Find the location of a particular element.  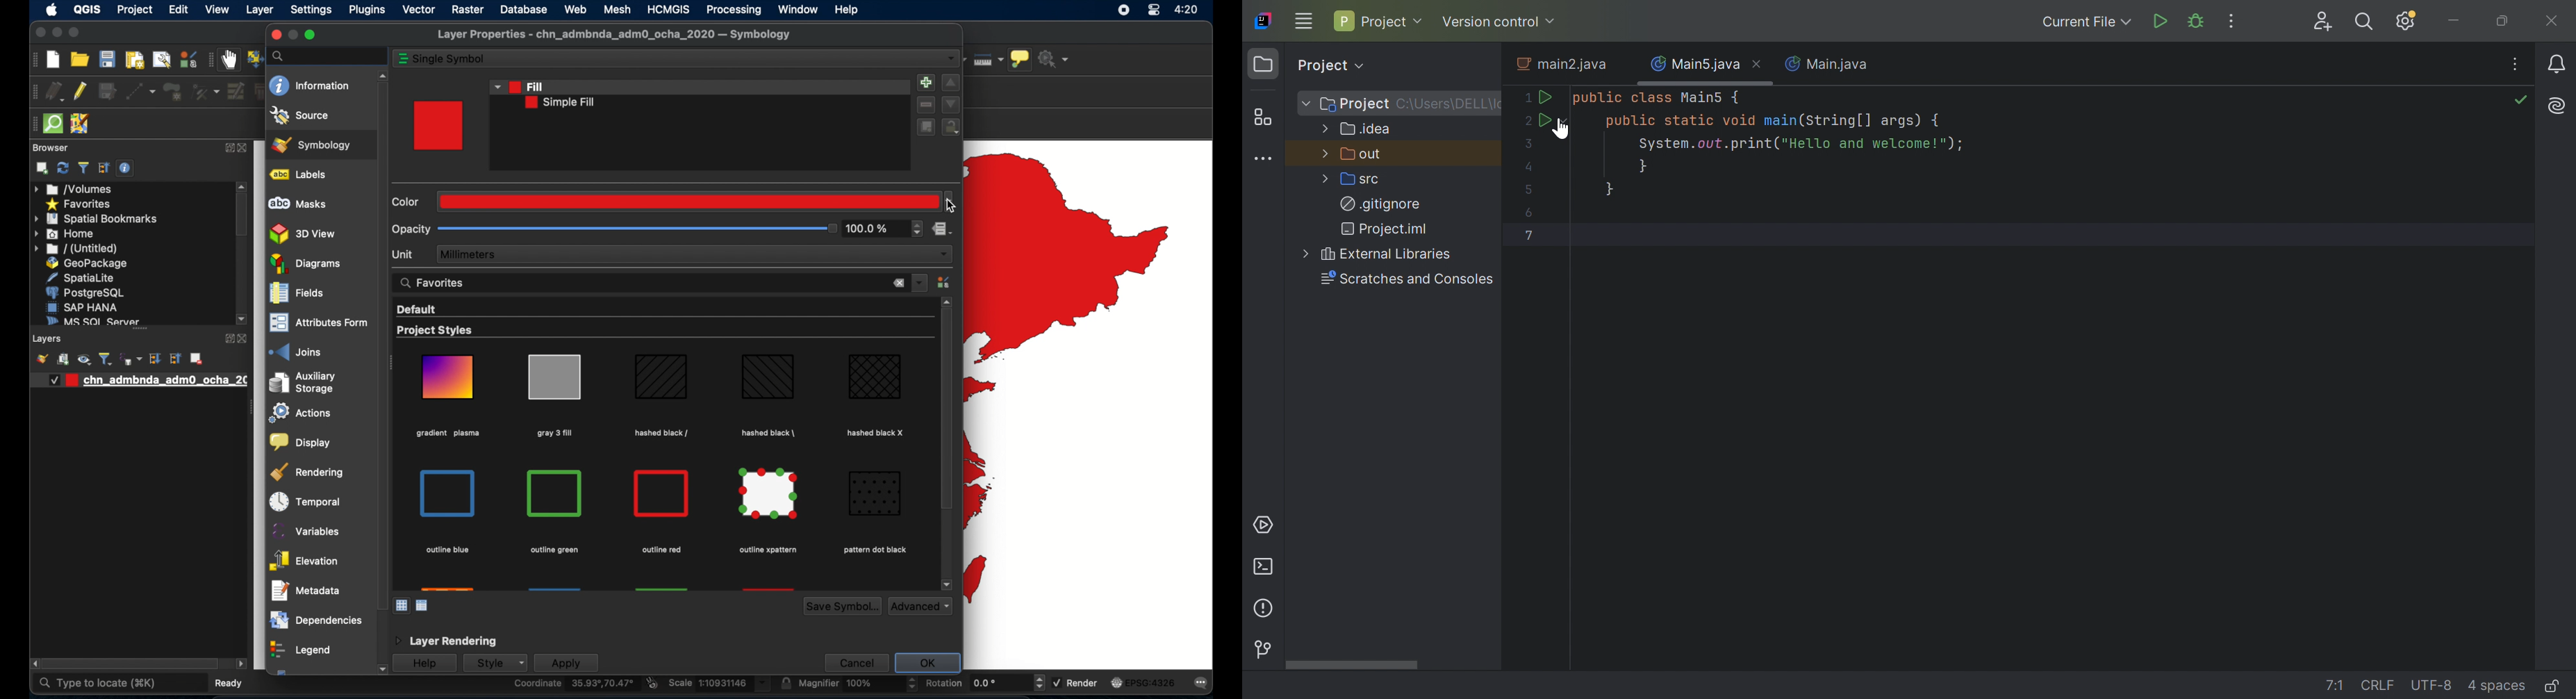

hashed black x is located at coordinates (877, 432).